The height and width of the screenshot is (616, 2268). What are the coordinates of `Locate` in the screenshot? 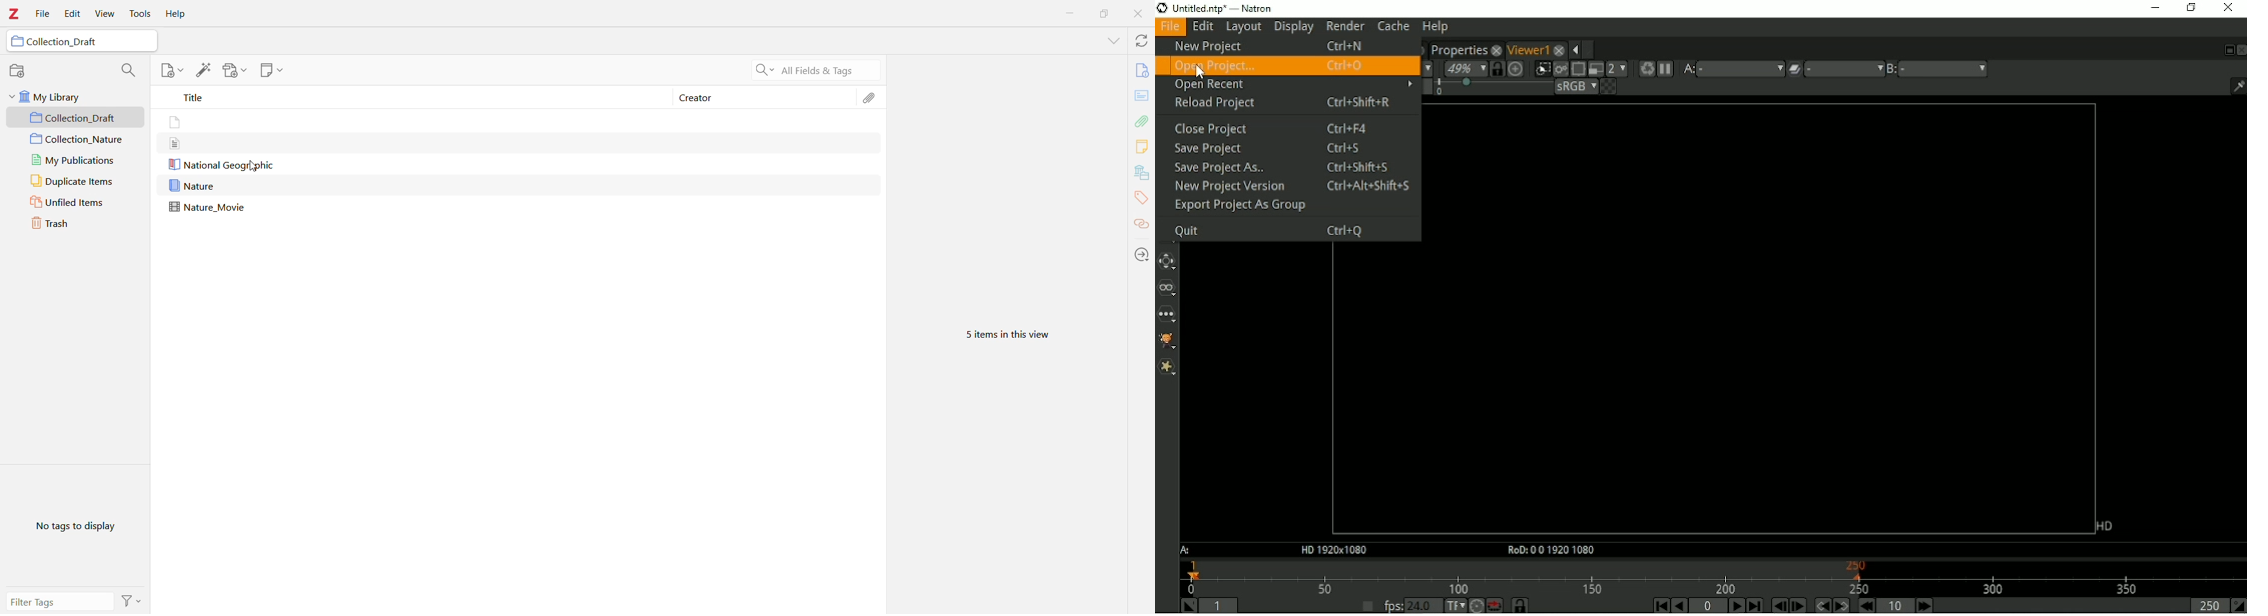 It's located at (1143, 254).